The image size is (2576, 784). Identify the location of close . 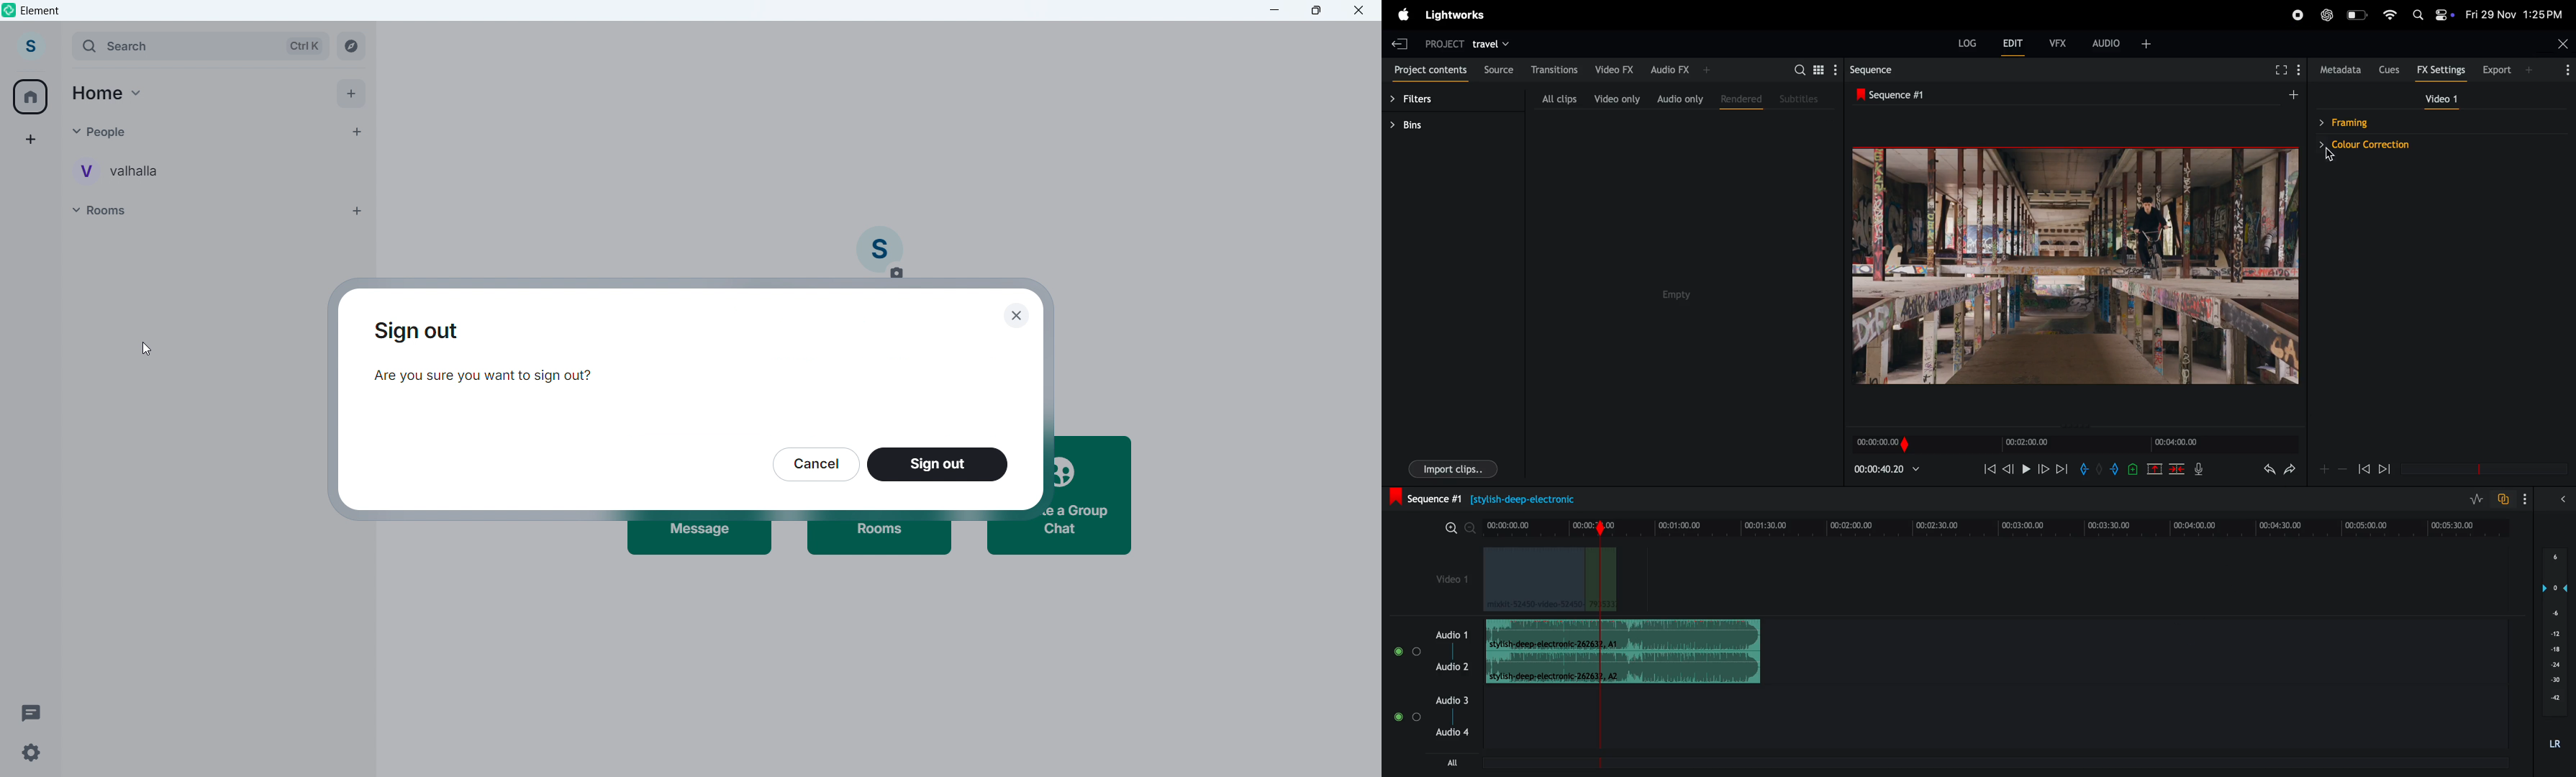
(1358, 10).